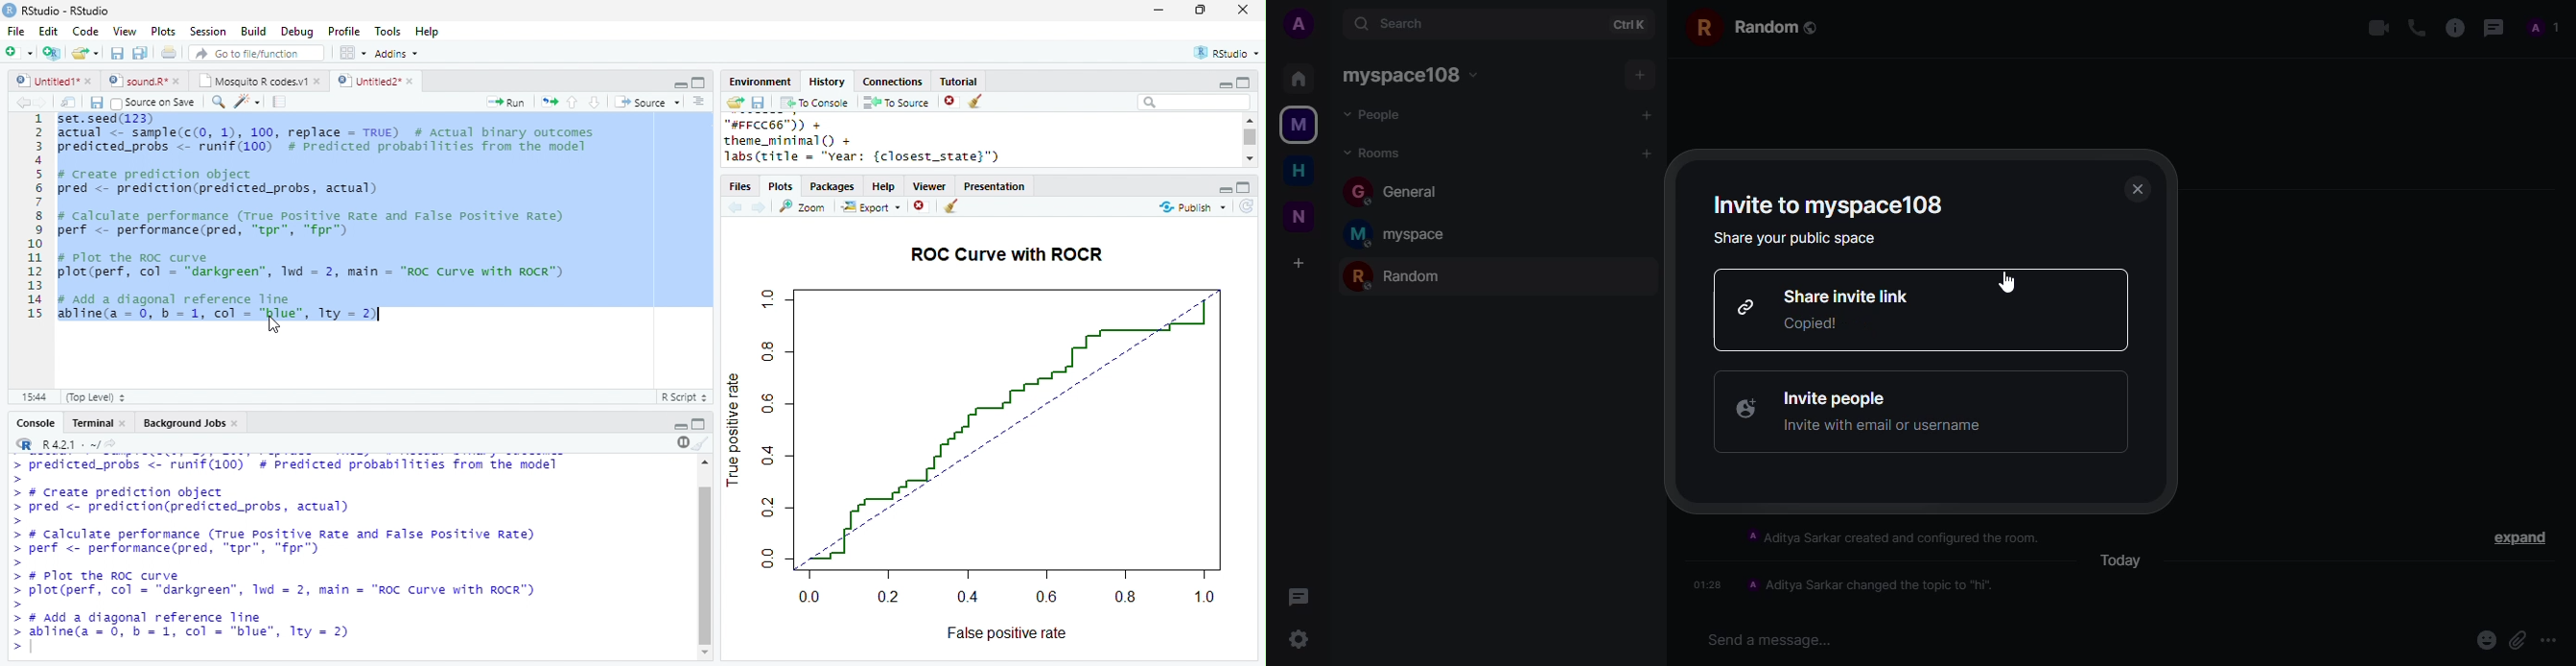  What do you see at coordinates (922, 207) in the screenshot?
I see `close file` at bounding box center [922, 207].